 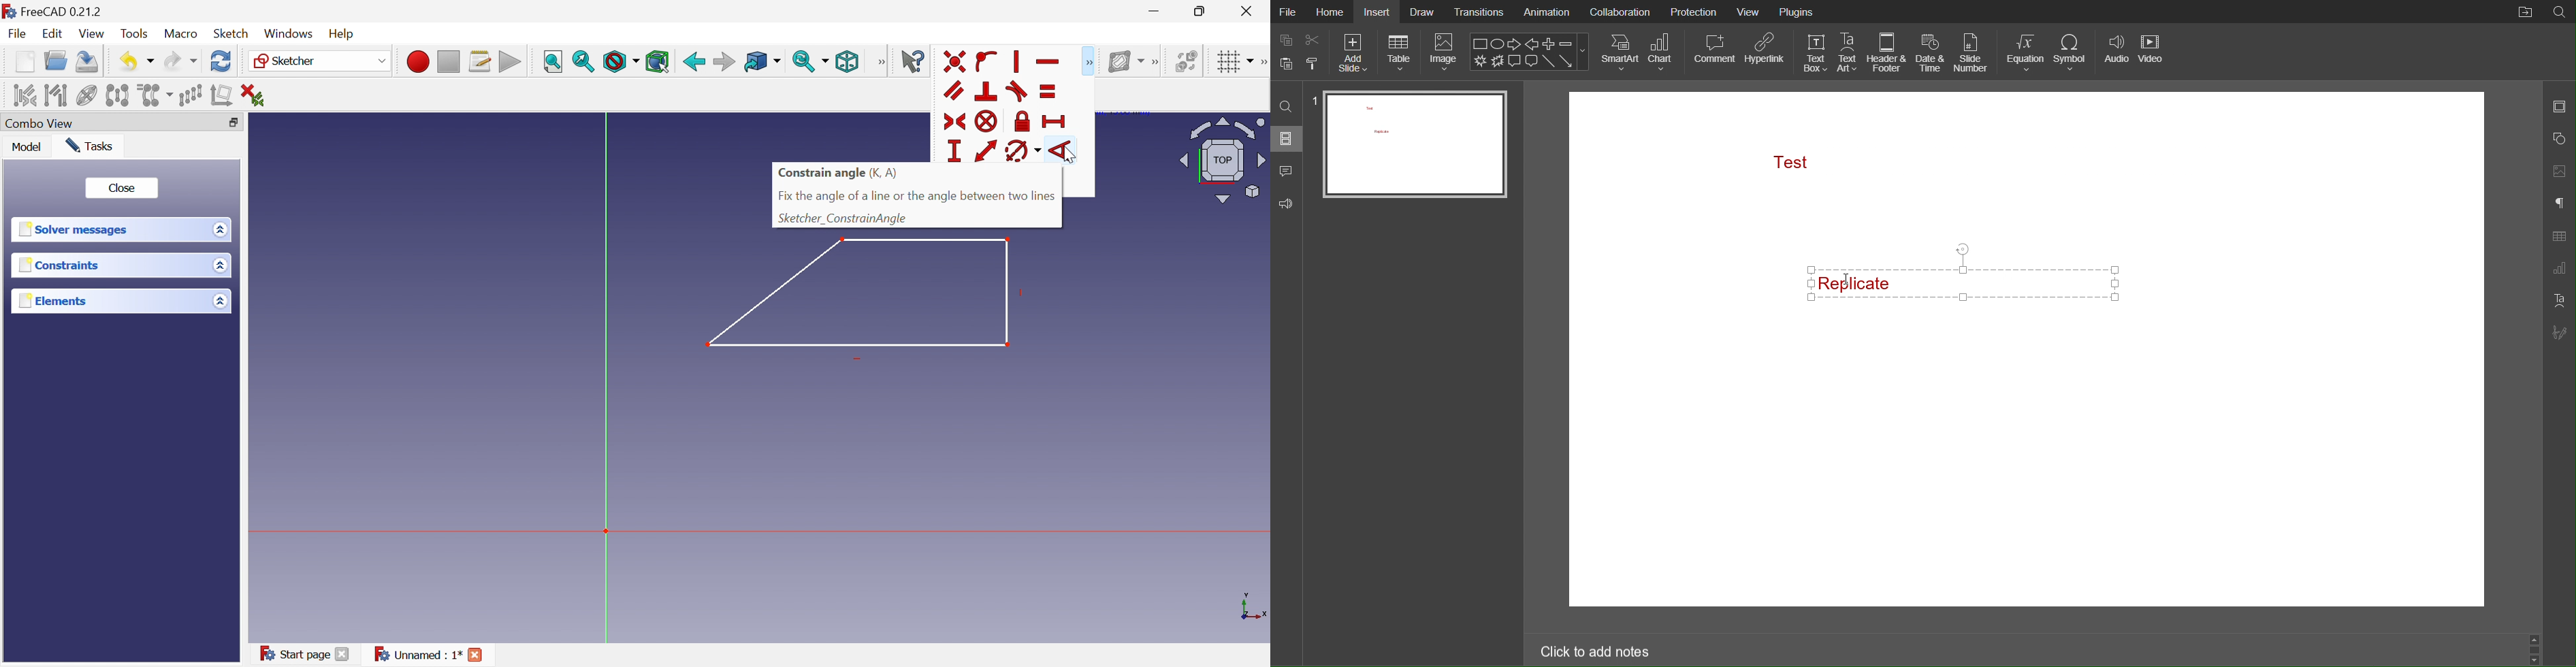 What do you see at coordinates (1054, 122) in the screenshot?
I see `Constraint Horizontal Distance` at bounding box center [1054, 122].